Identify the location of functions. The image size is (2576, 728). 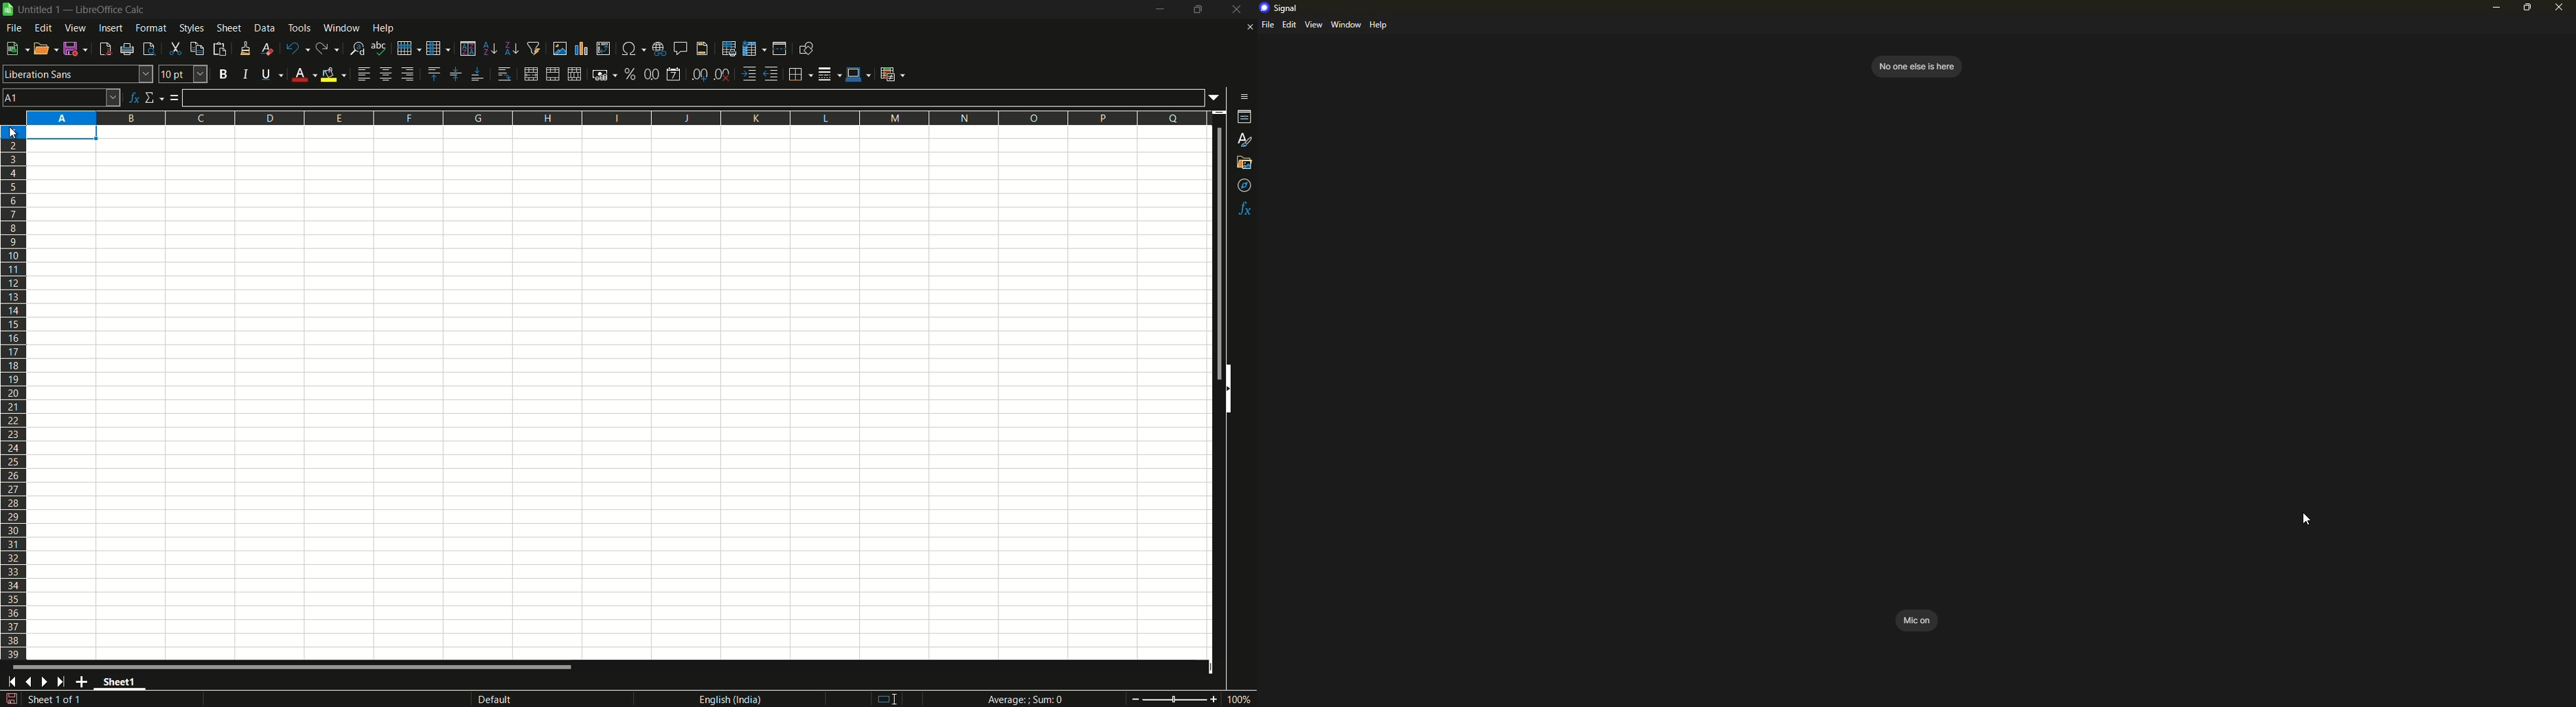
(1246, 209).